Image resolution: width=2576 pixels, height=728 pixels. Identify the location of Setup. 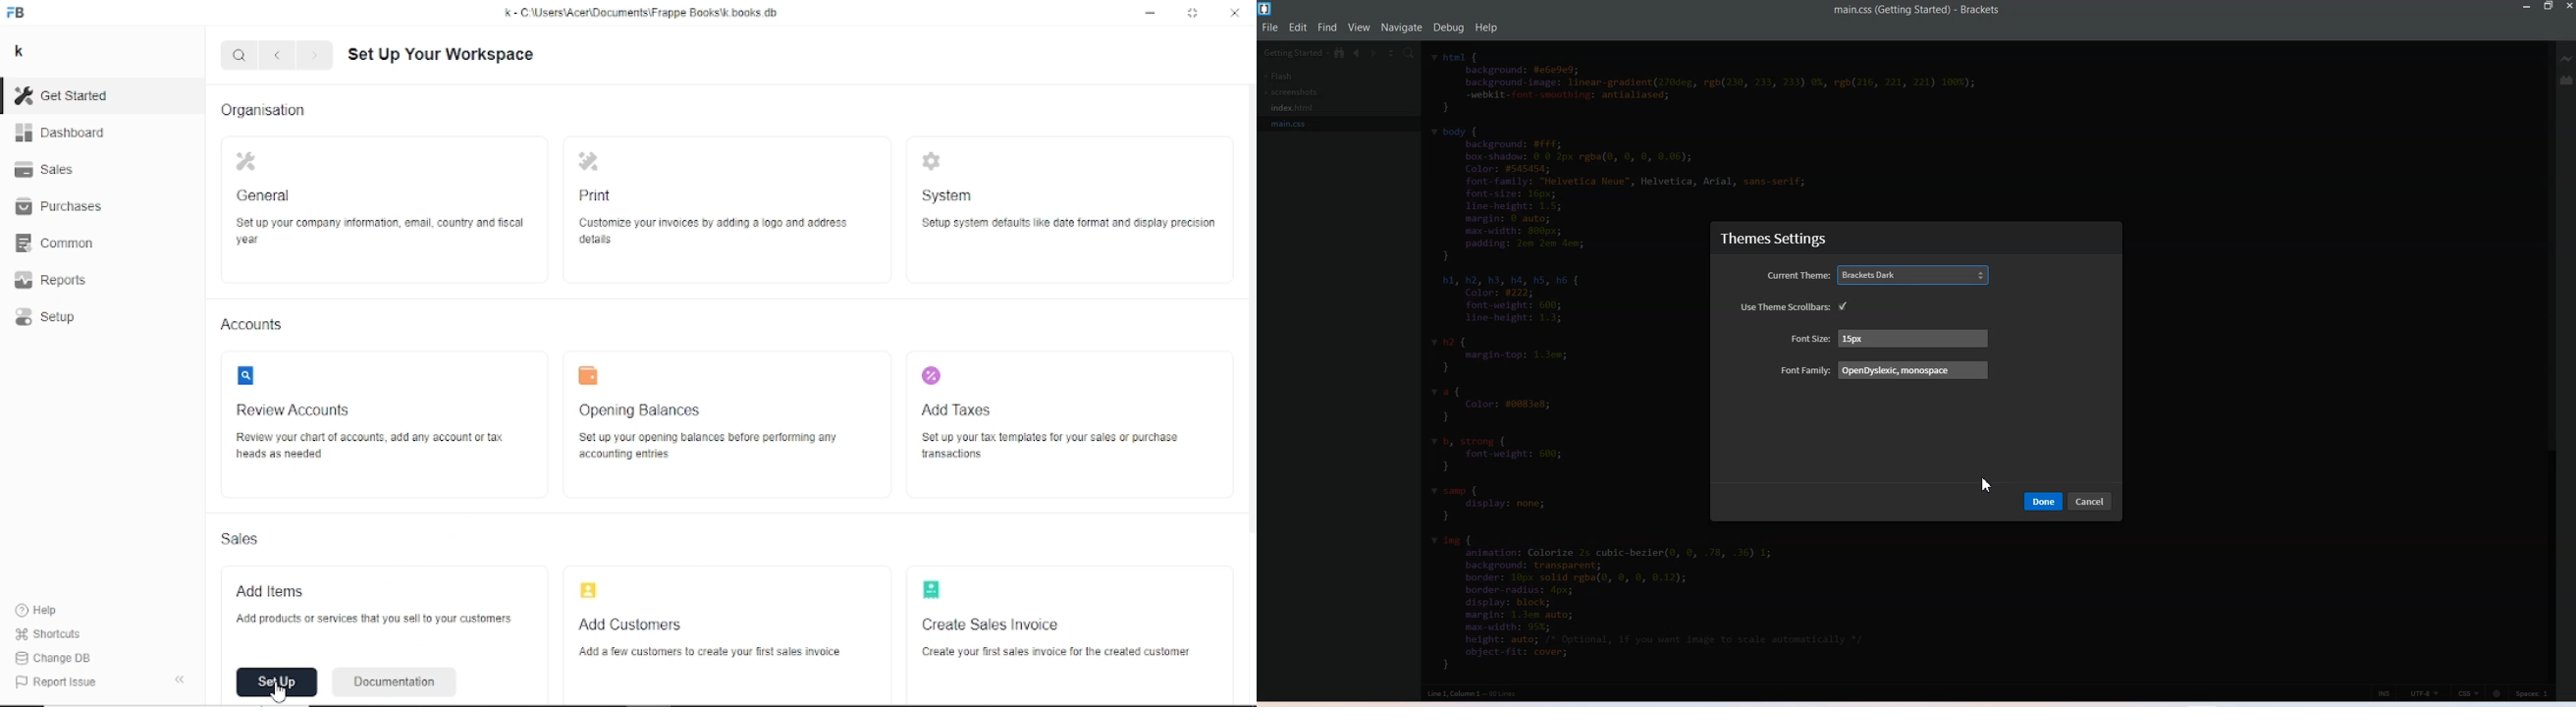
(48, 318).